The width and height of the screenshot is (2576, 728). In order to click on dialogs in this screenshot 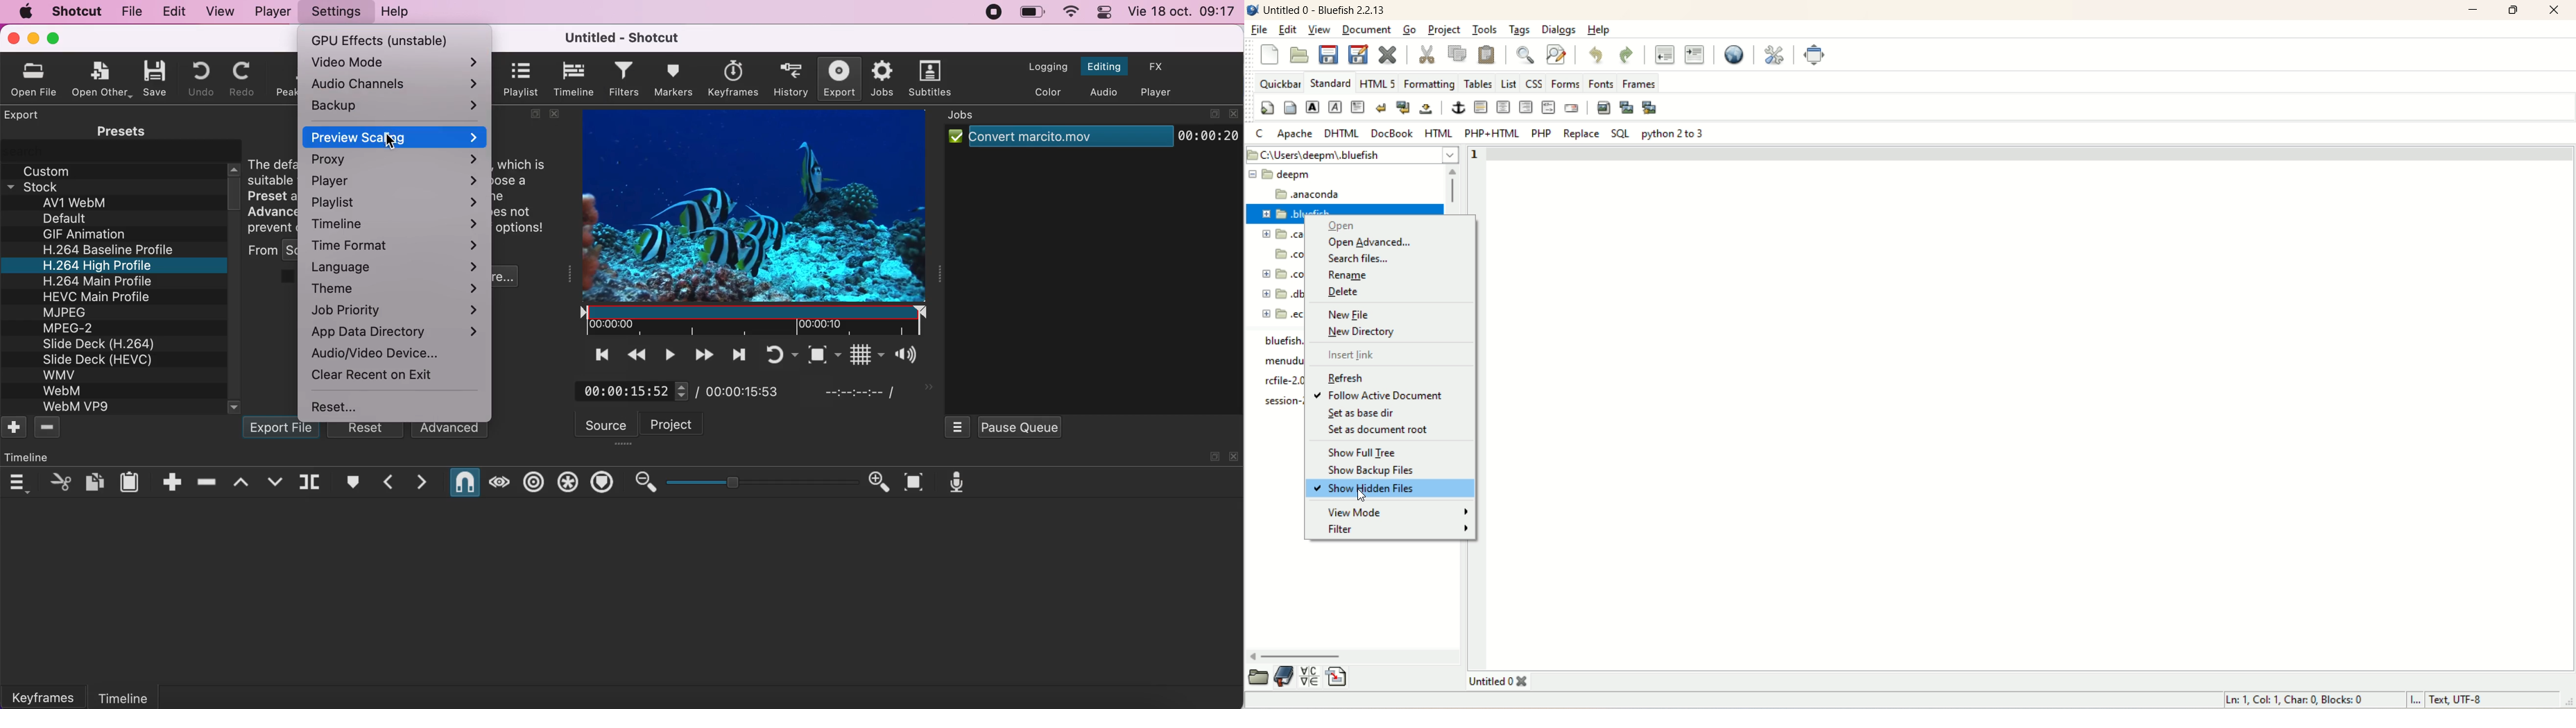, I will do `click(1558, 31)`.